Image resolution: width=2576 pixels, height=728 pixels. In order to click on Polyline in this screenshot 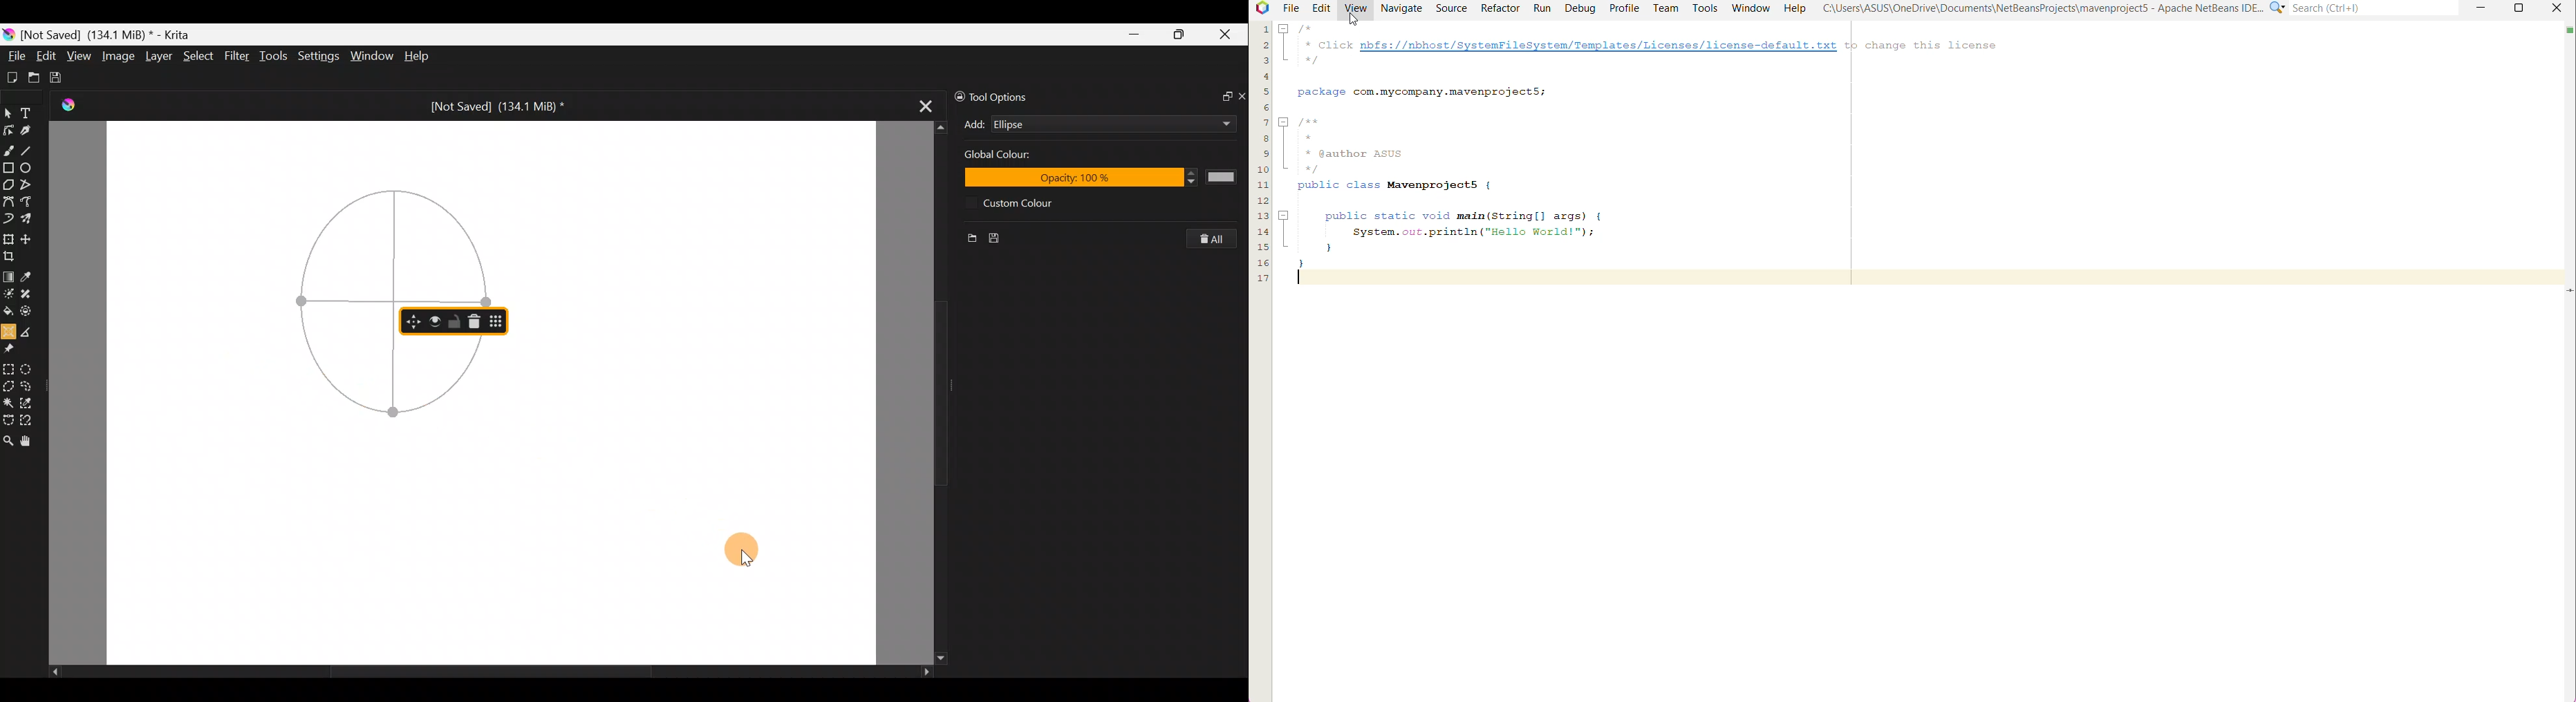, I will do `click(30, 185)`.